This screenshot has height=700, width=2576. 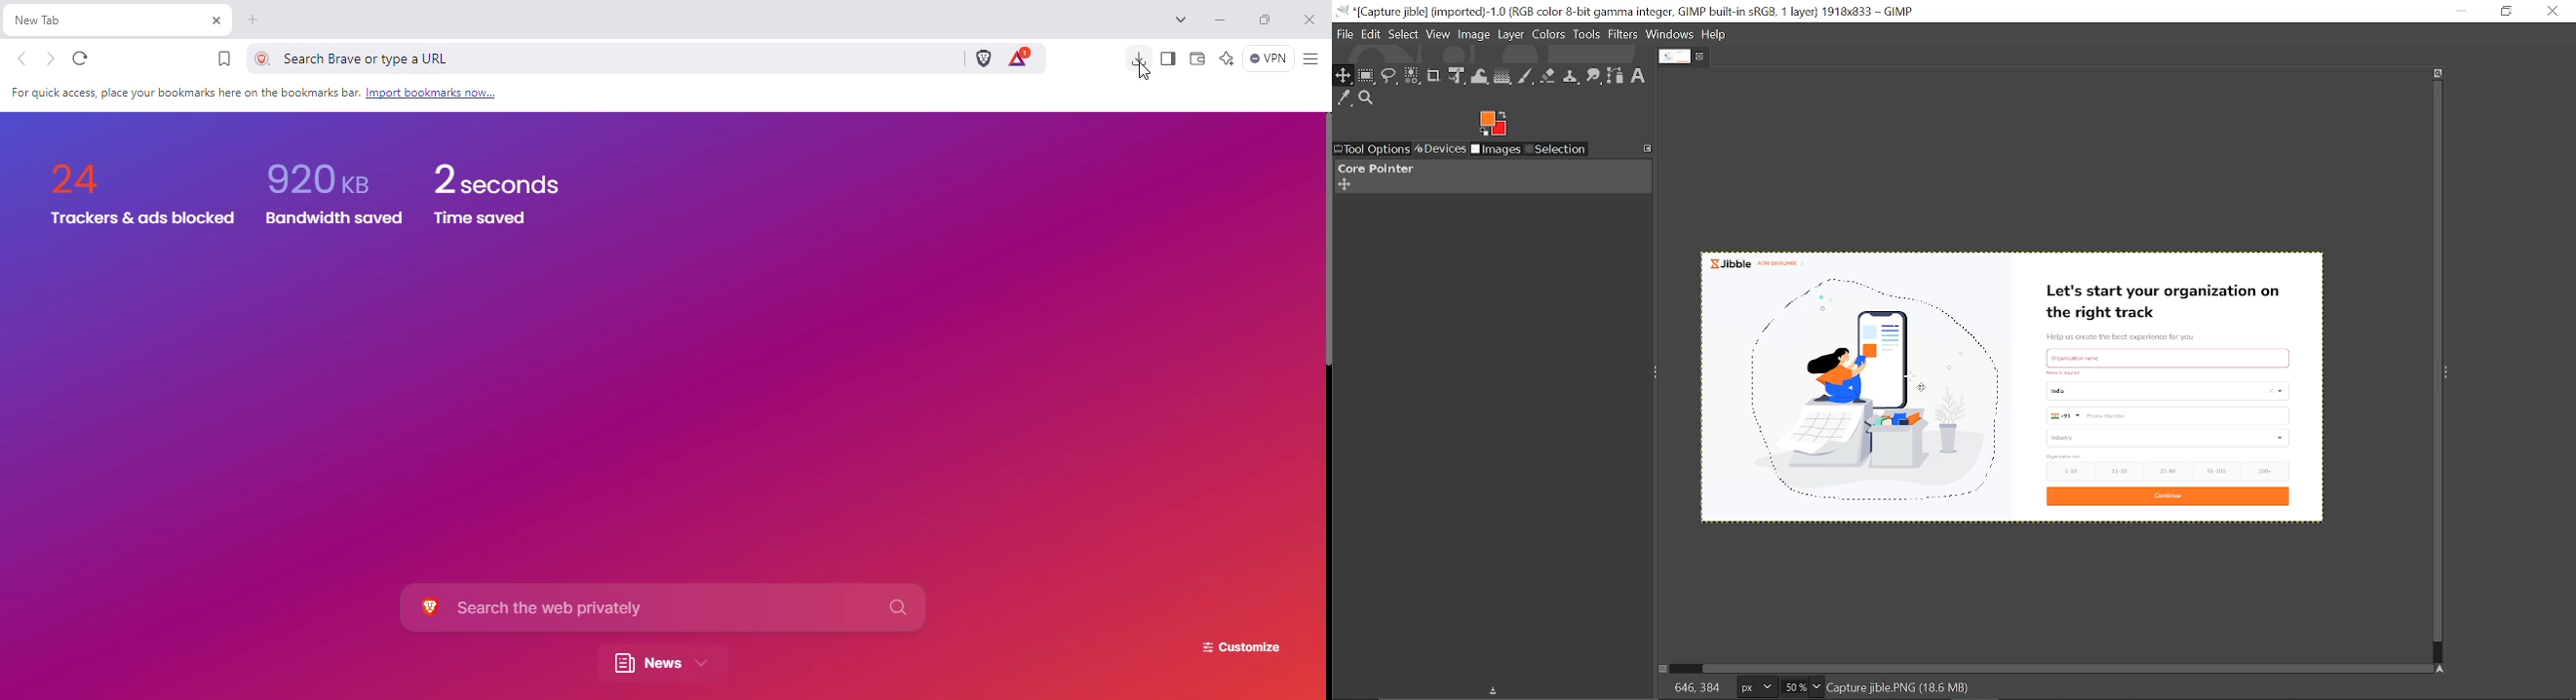 What do you see at coordinates (2065, 456) in the screenshot?
I see `size` at bounding box center [2065, 456].